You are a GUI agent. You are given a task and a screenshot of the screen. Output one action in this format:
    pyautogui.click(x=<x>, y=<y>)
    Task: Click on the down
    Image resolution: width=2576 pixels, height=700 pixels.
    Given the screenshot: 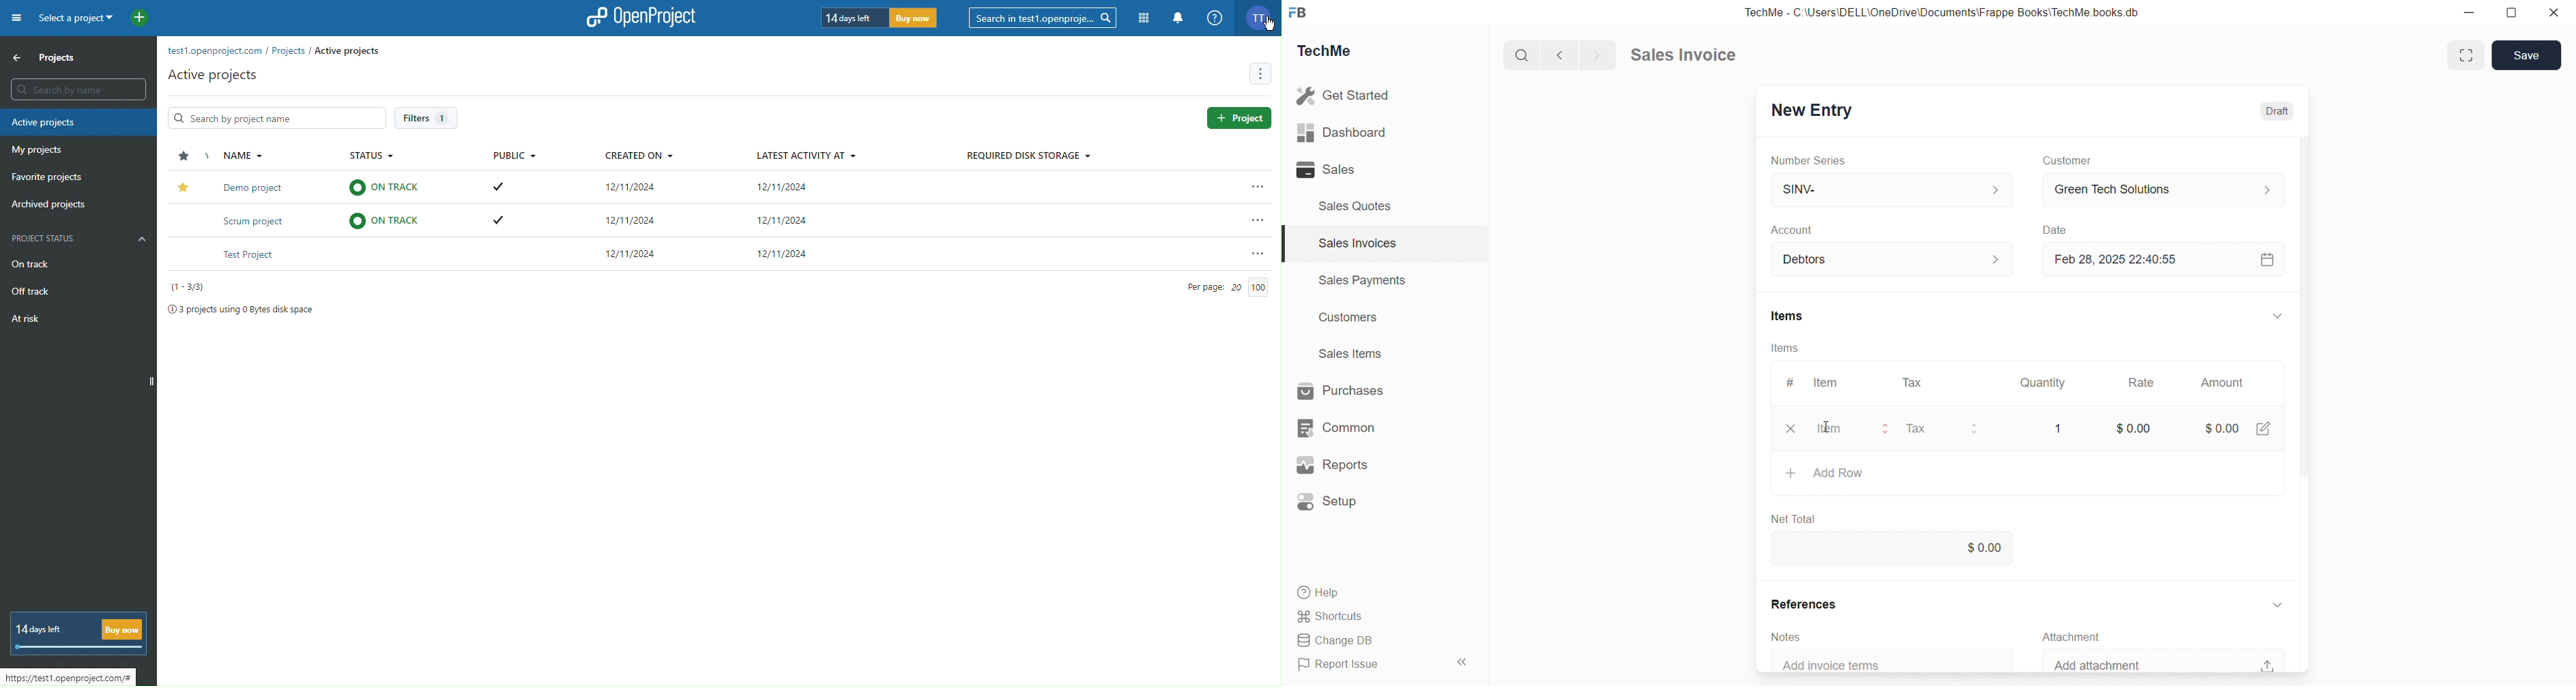 What is the action you would take?
    pyautogui.click(x=2278, y=604)
    